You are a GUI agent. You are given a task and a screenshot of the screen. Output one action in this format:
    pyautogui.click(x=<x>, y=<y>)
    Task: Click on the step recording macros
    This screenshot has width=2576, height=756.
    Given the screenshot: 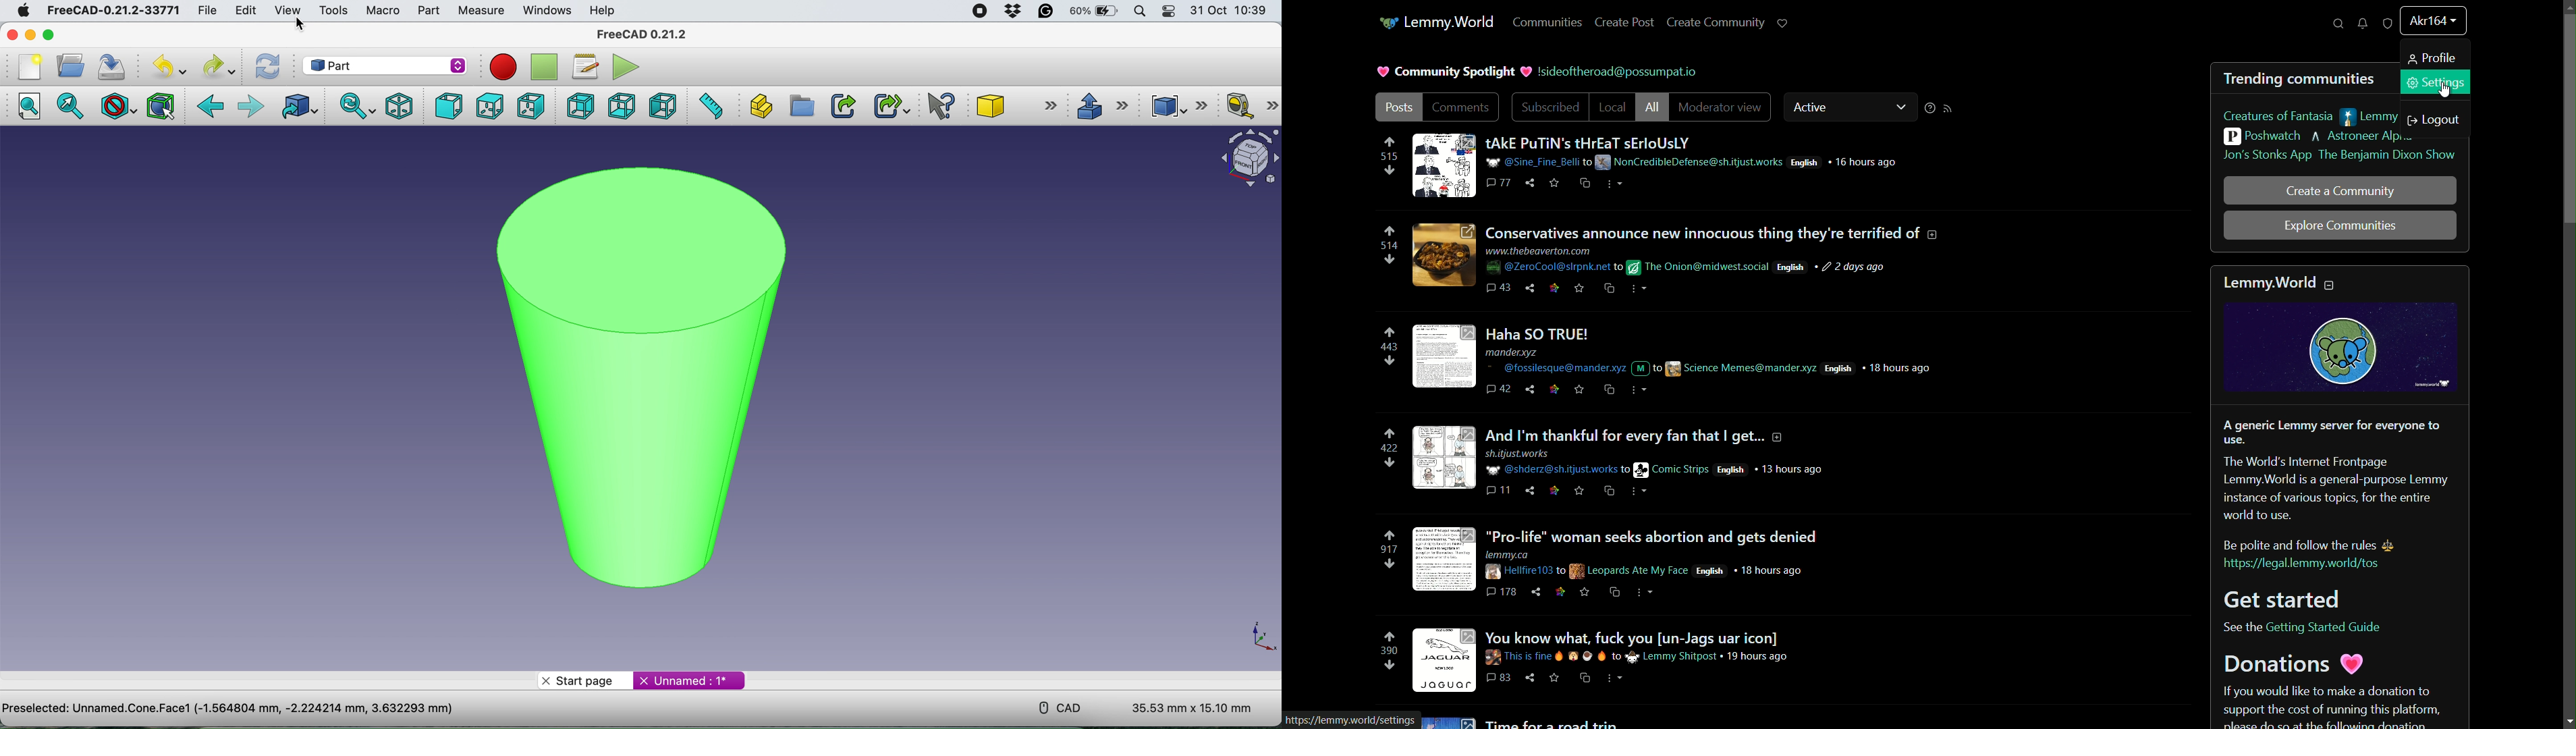 What is the action you would take?
    pyautogui.click(x=544, y=68)
    